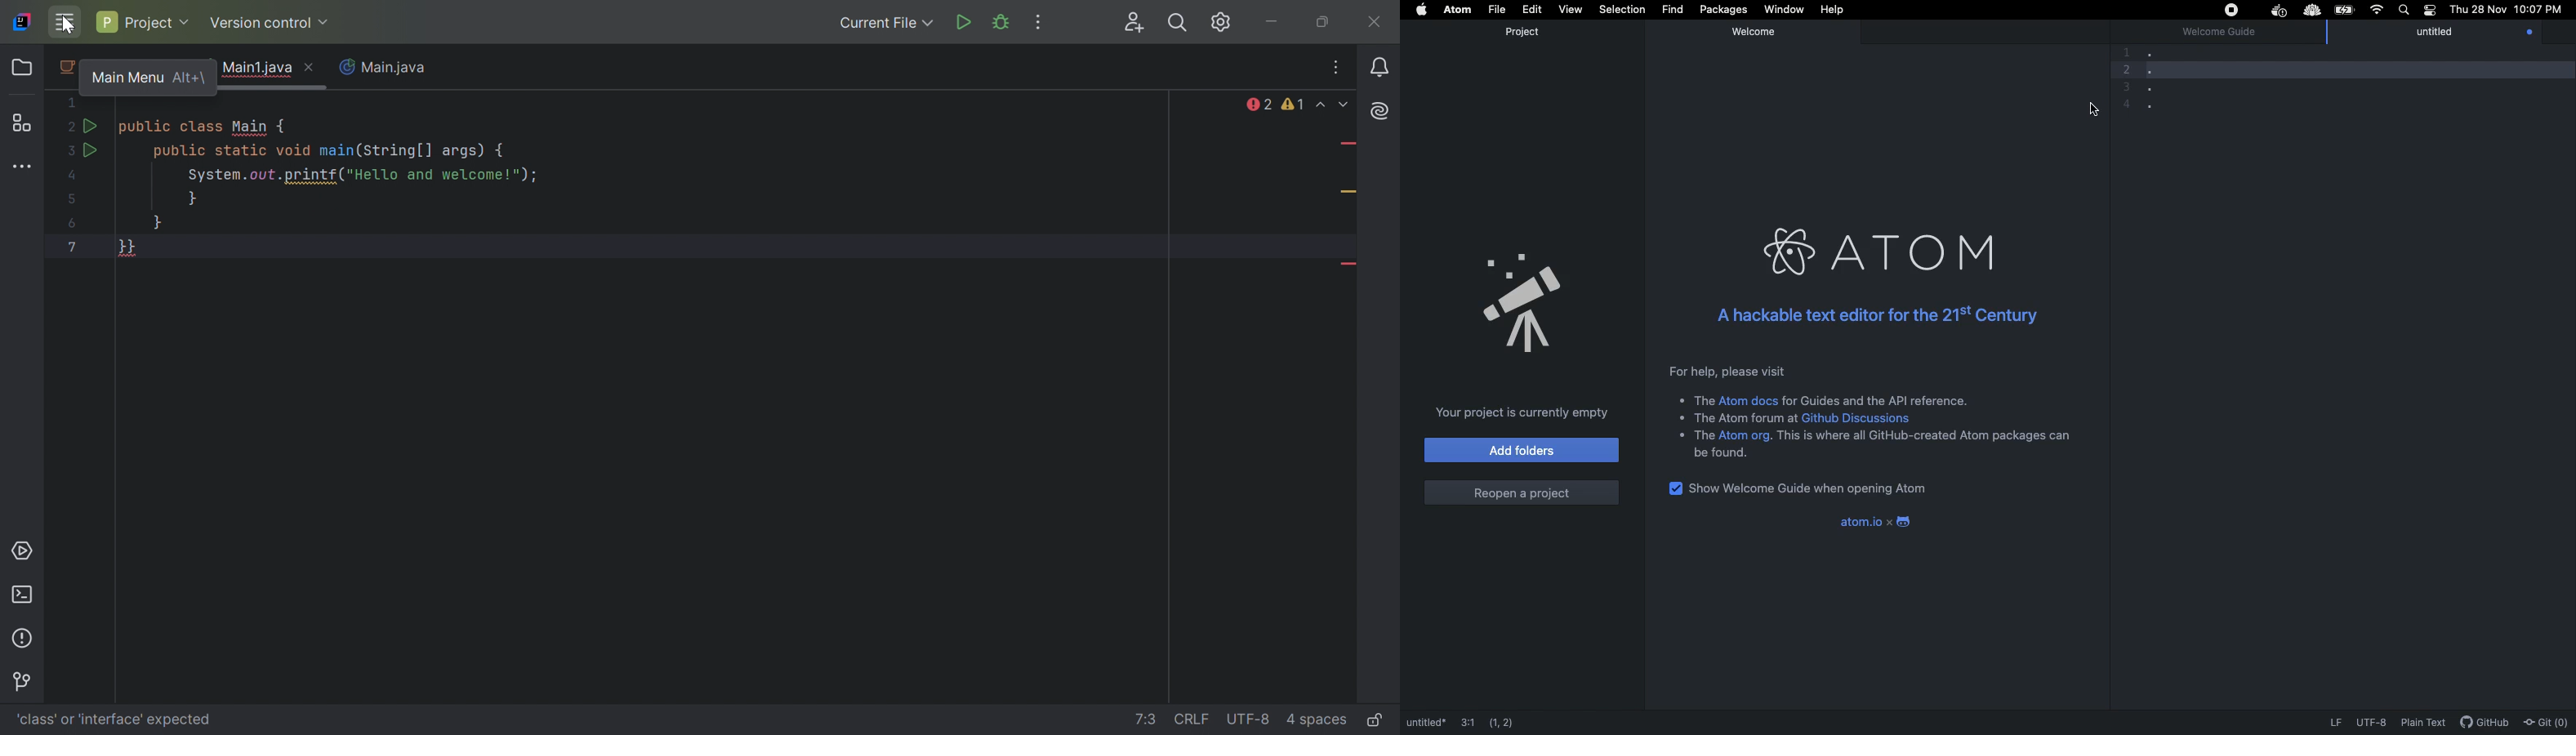 This screenshot has width=2576, height=756. Describe the element at coordinates (1521, 450) in the screenshot. I see `Add folders` at that location.